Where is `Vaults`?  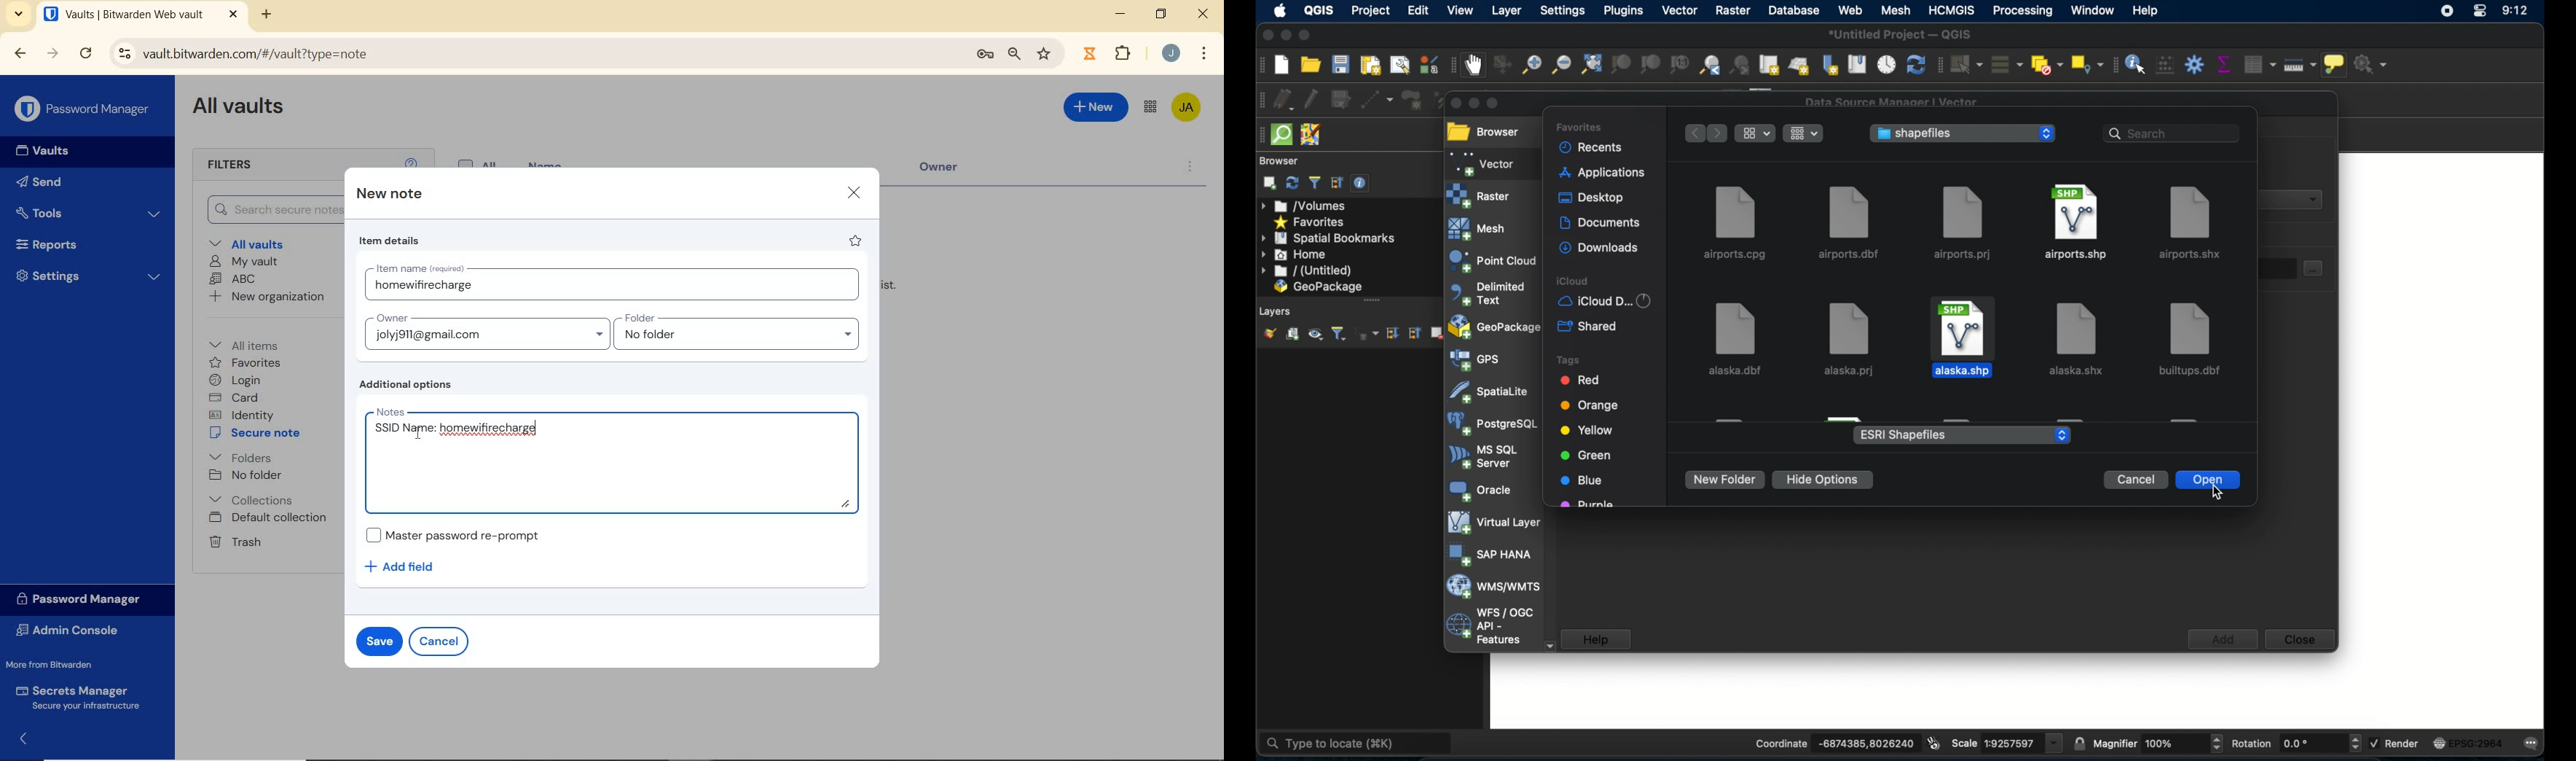 Vaults is located at coordinates (38, 151).